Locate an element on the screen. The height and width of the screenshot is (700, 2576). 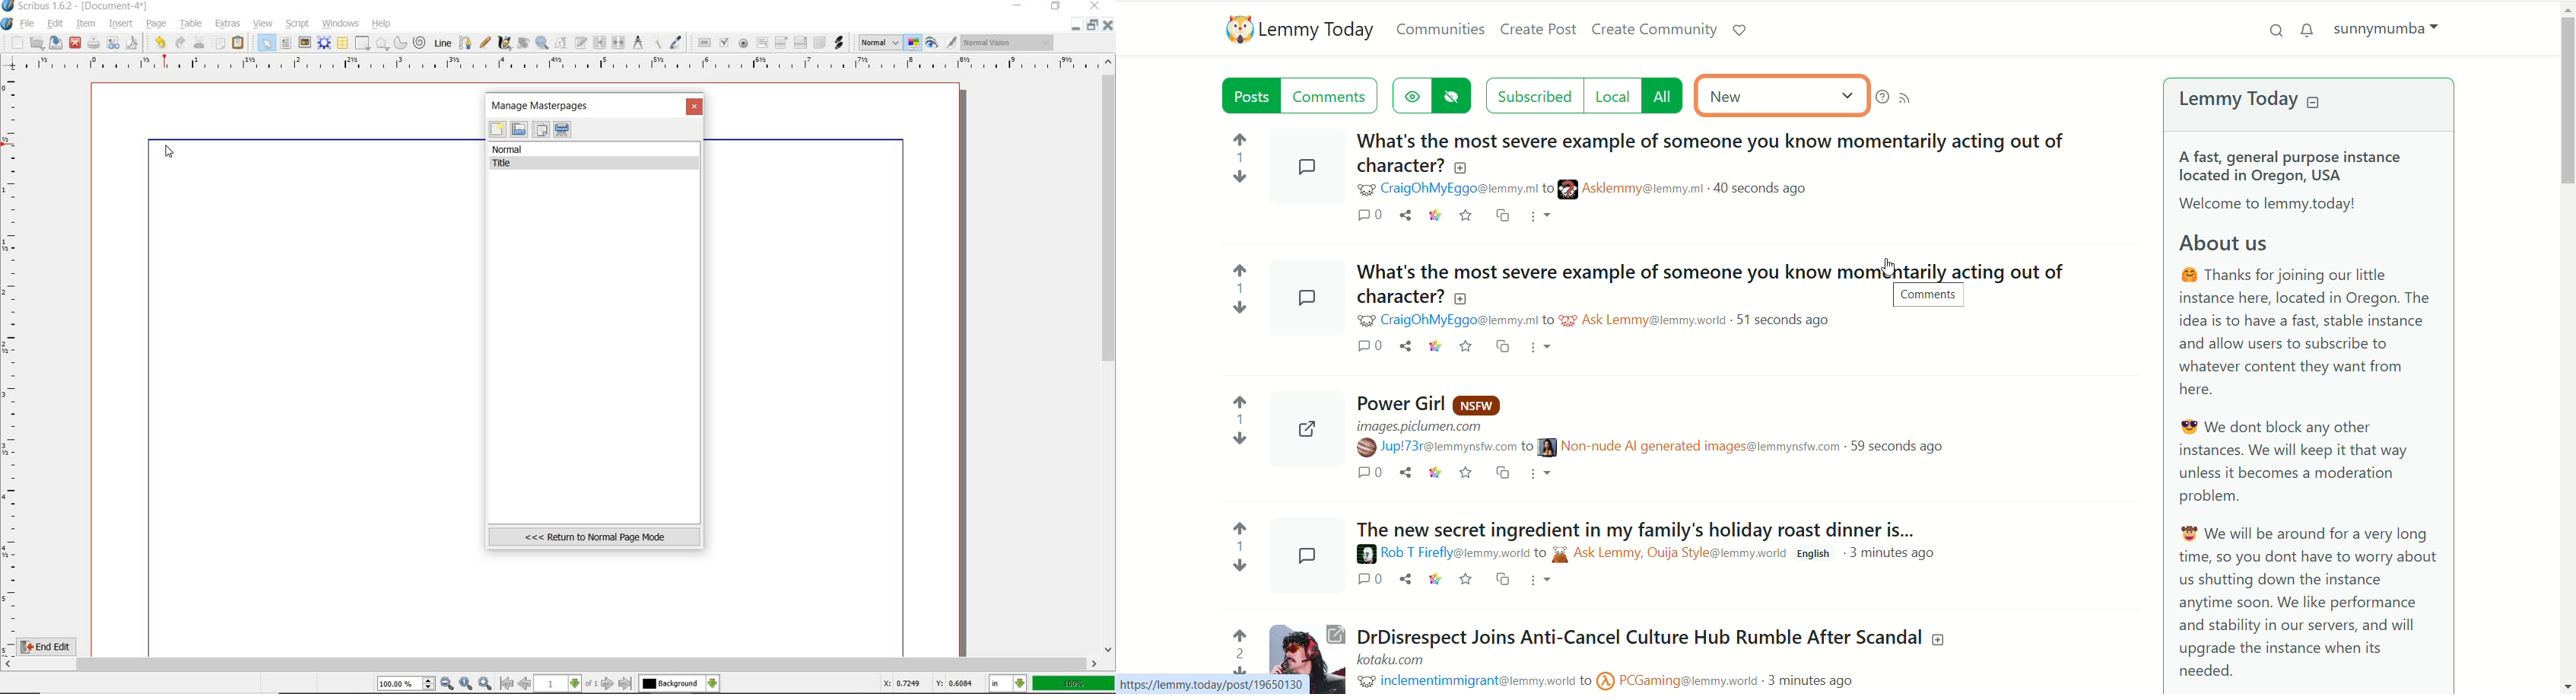
hide post is located at coordinates (1455, 95).